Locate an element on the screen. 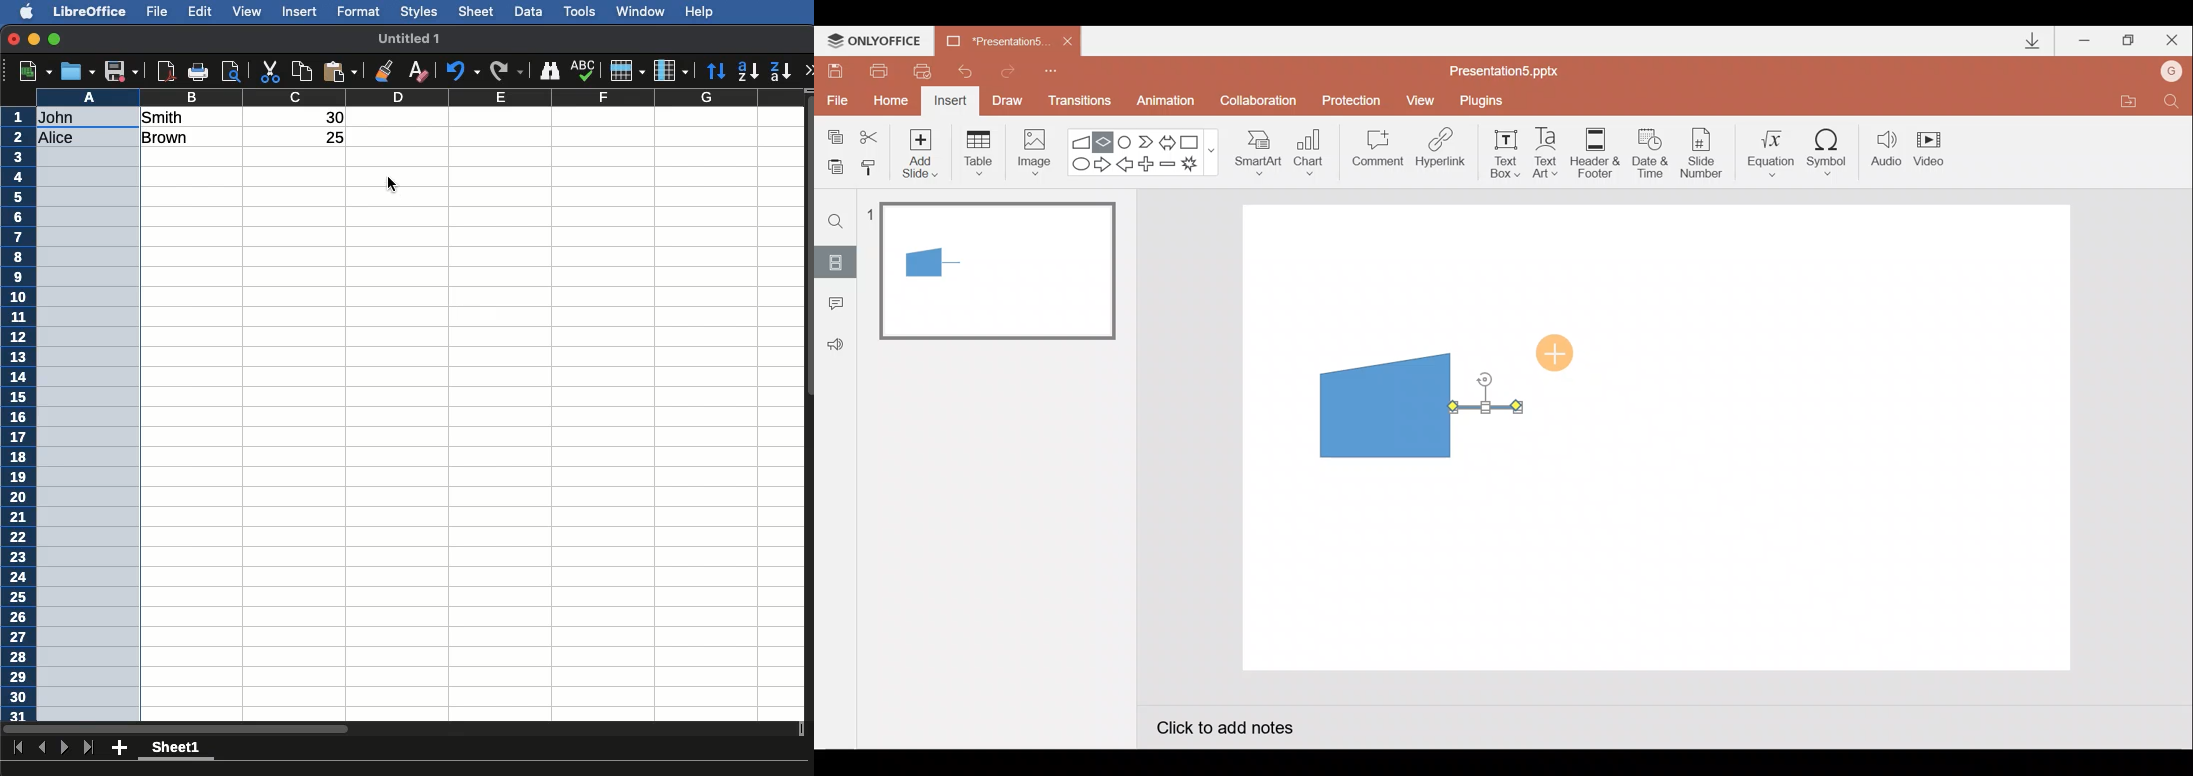 This screenshot has width=2212, height=784. Last sheet is located at coordinates (88, 748).